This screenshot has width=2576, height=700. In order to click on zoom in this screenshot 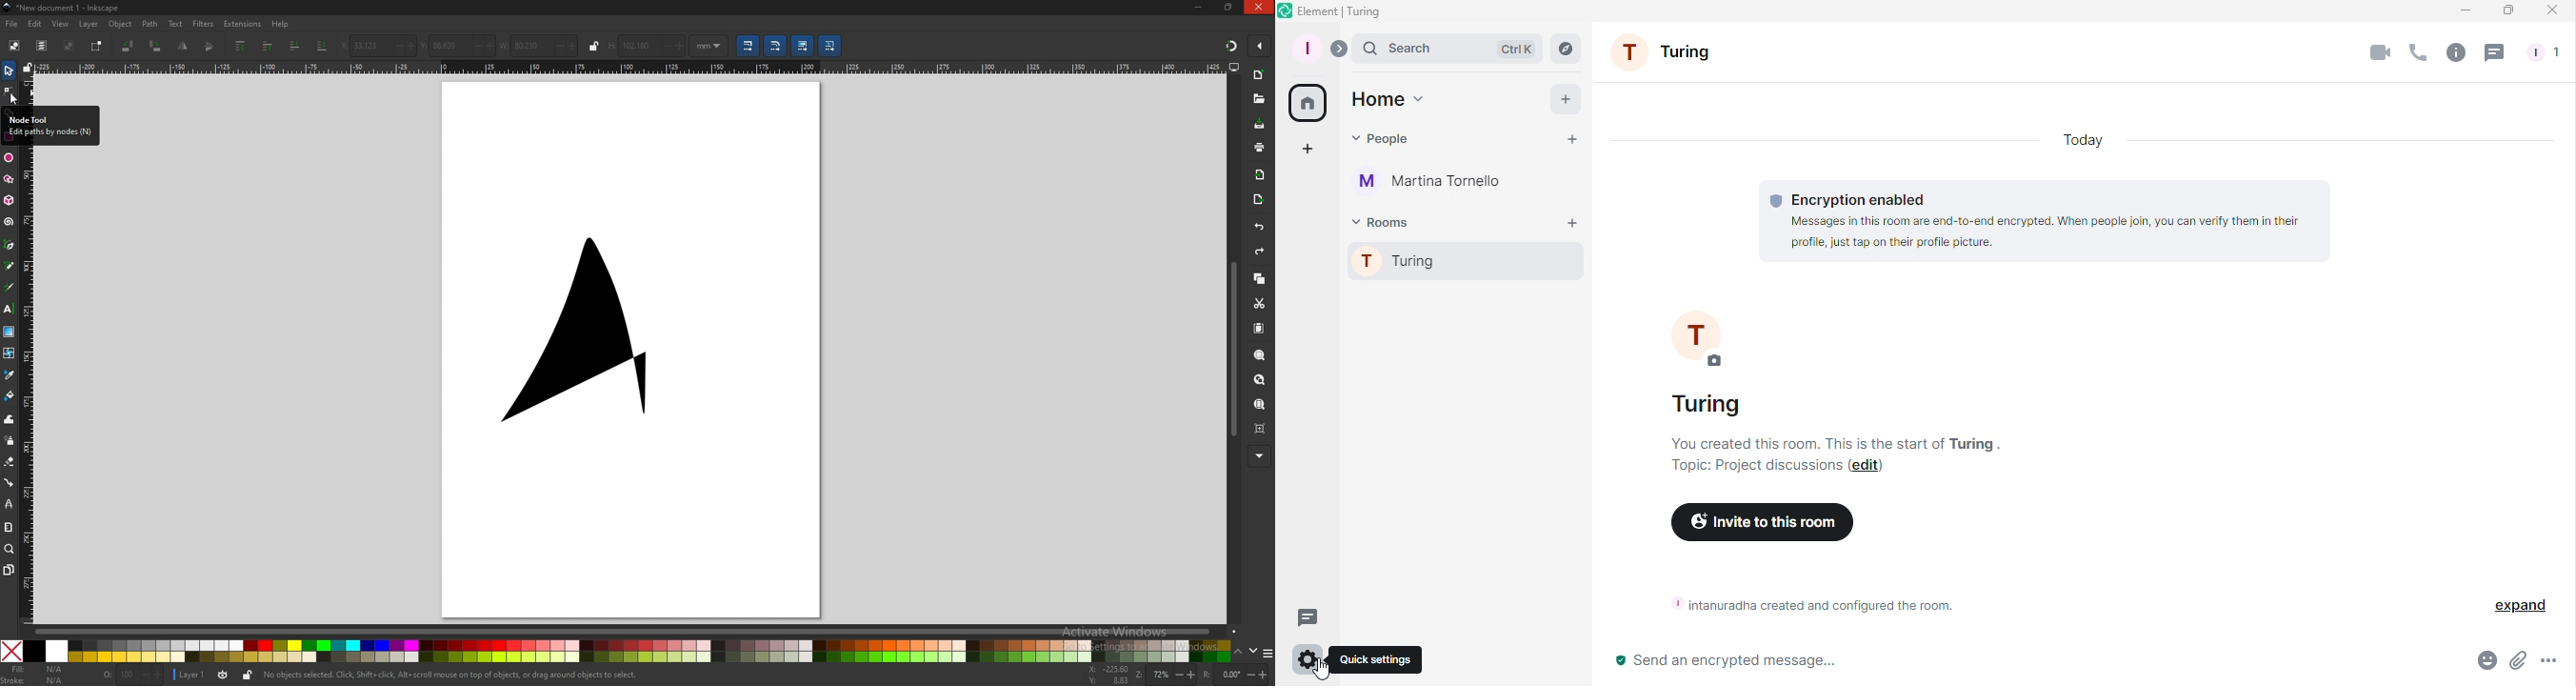, I will do `click(9, 549)`.